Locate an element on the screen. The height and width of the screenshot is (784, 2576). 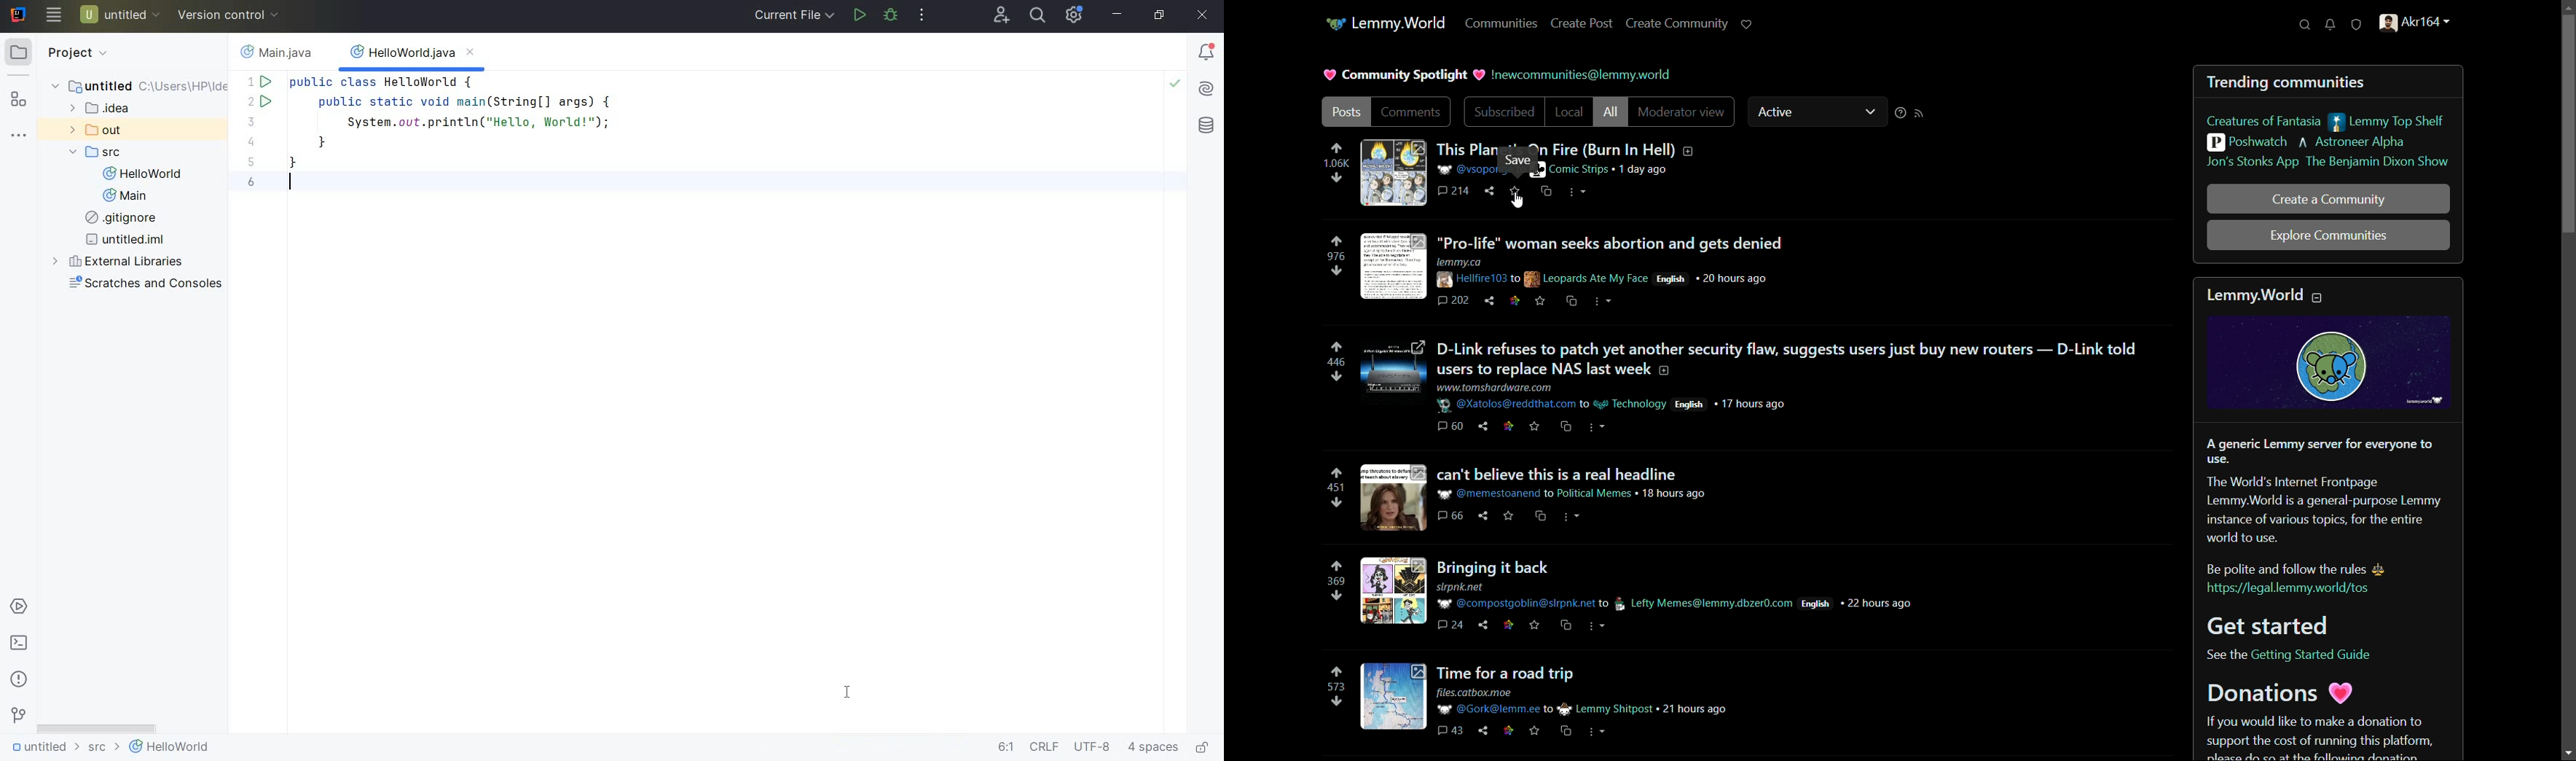
lemmy top shelf is located at coordinates (2385, 122).